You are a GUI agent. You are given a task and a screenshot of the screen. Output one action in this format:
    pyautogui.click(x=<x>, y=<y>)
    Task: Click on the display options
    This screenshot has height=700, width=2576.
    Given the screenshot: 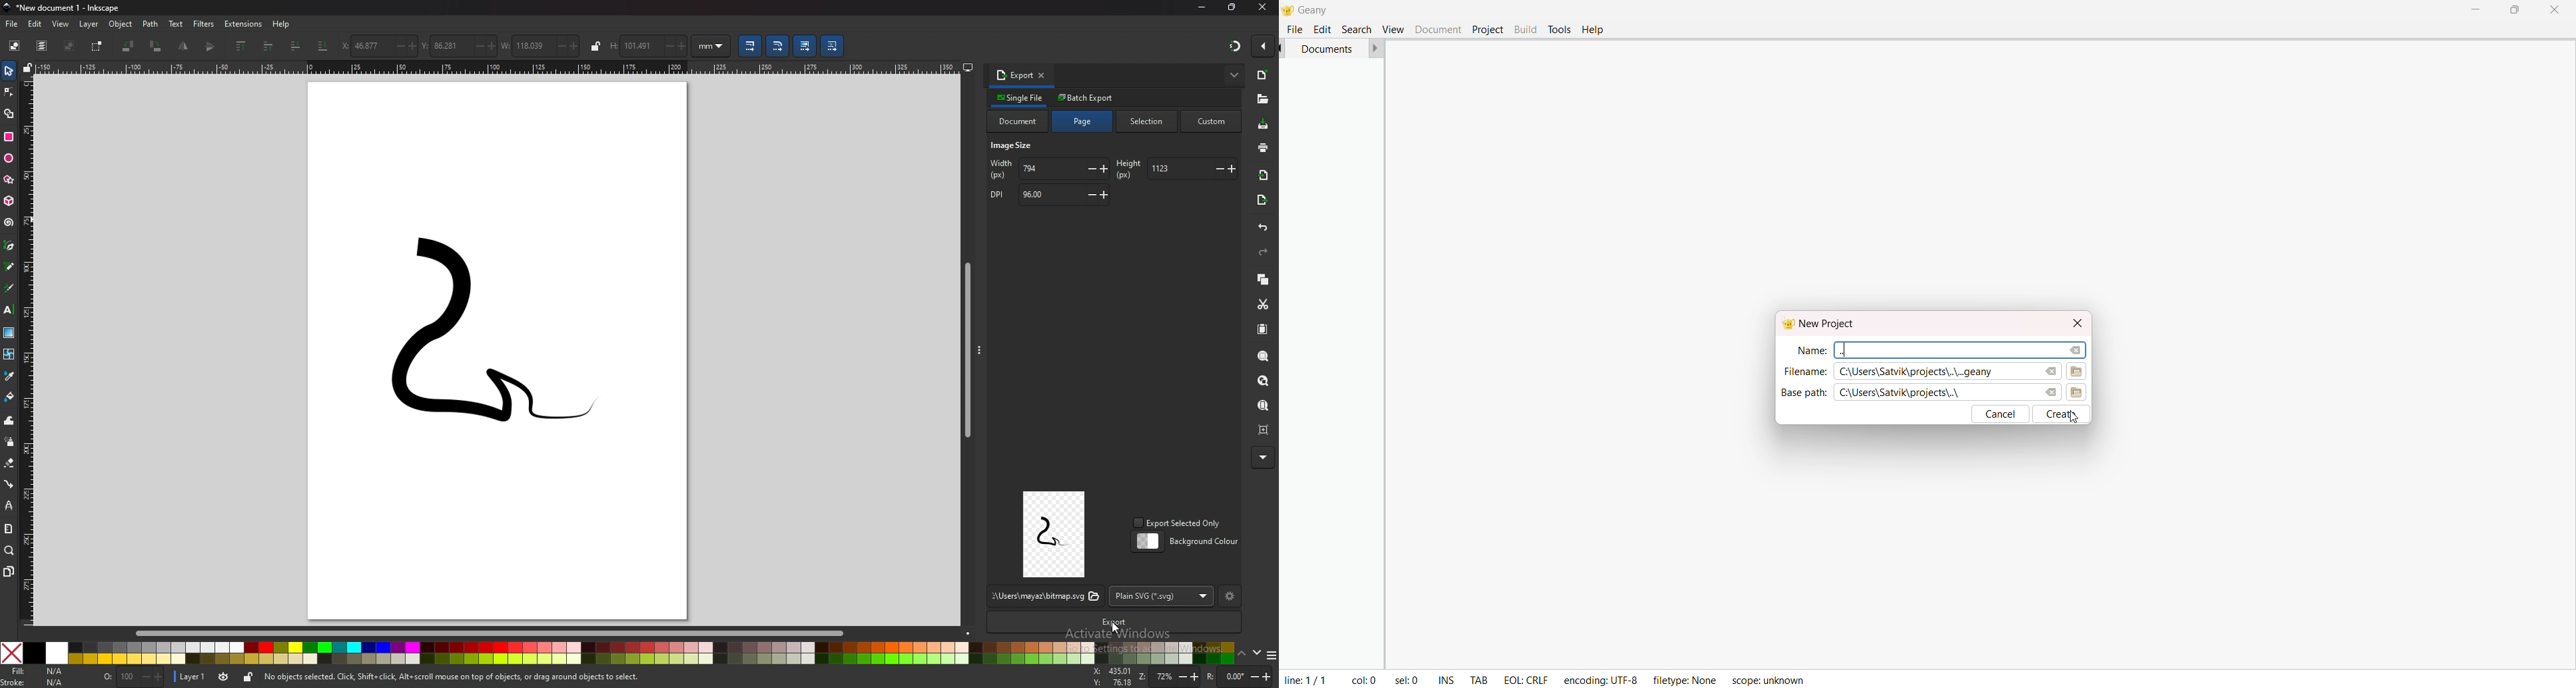 What is the action you would take?
    pyautogui.click(x=968, y=65)
    